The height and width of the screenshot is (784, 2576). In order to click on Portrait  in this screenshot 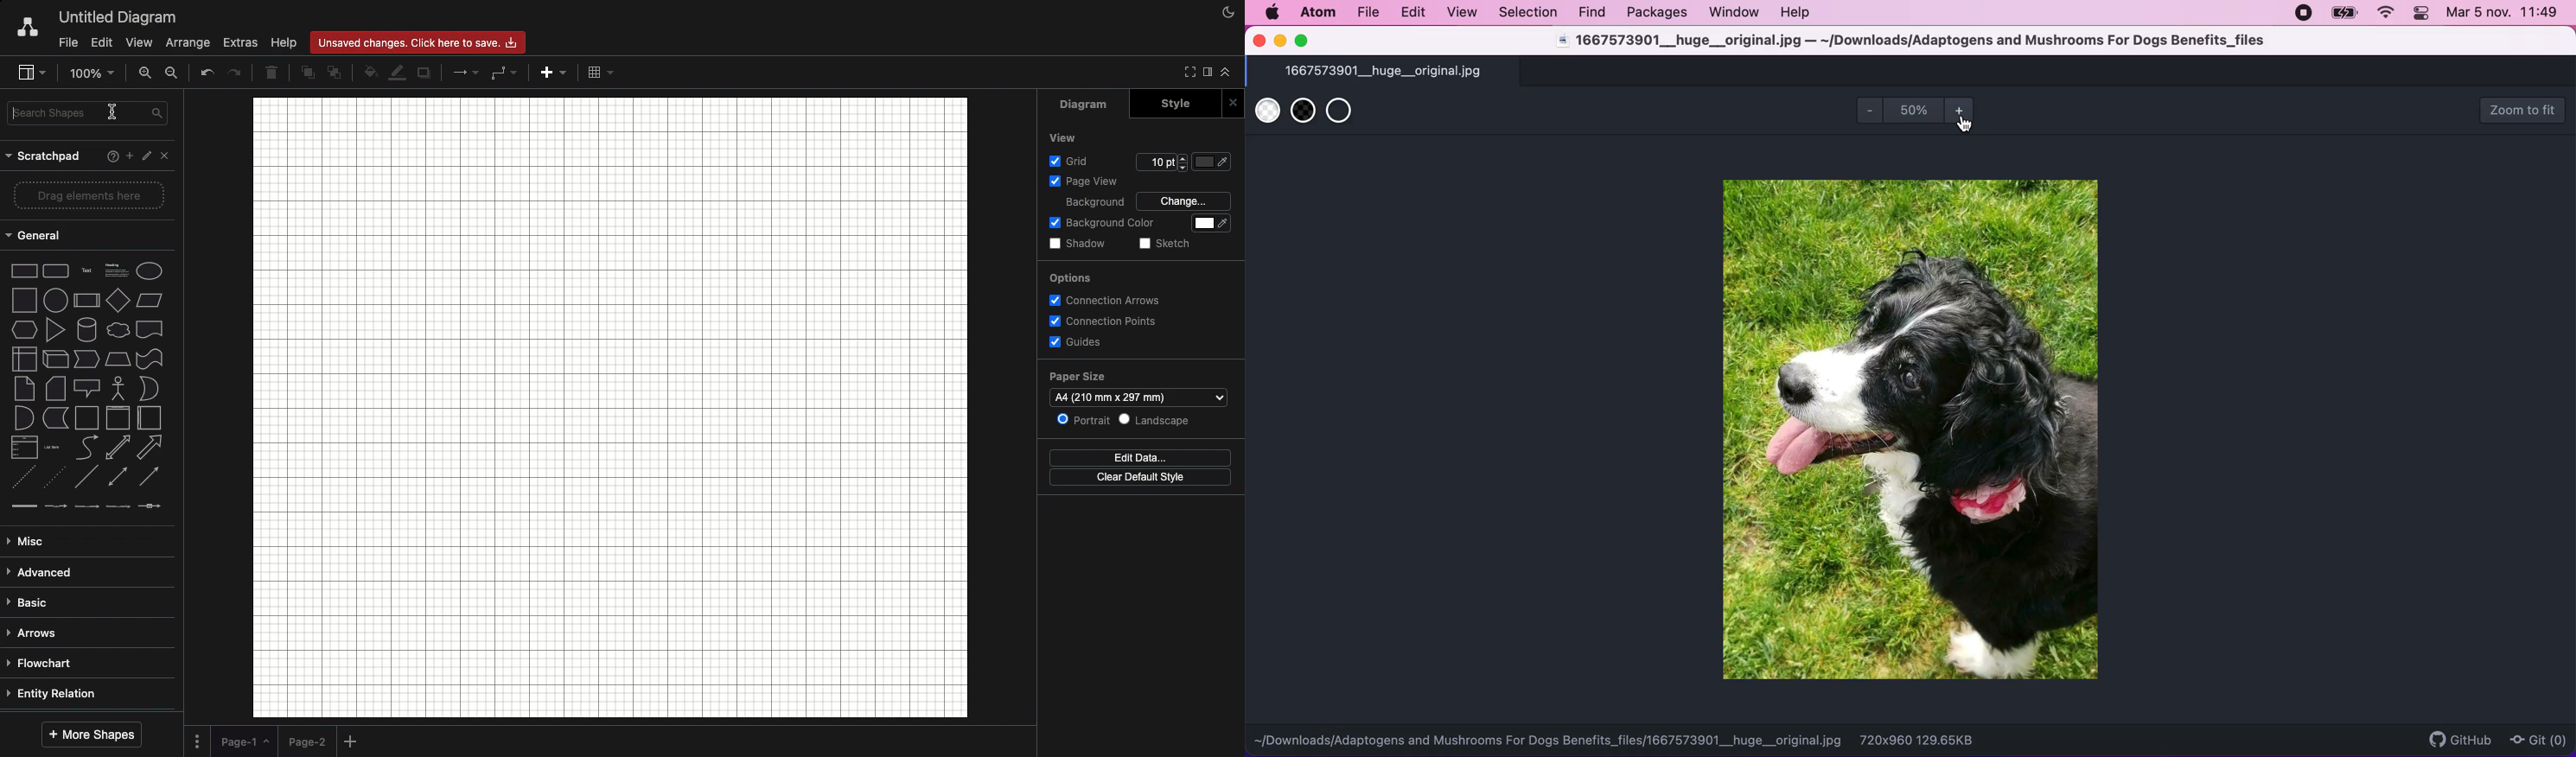, I will do `click(1083, 420)`.